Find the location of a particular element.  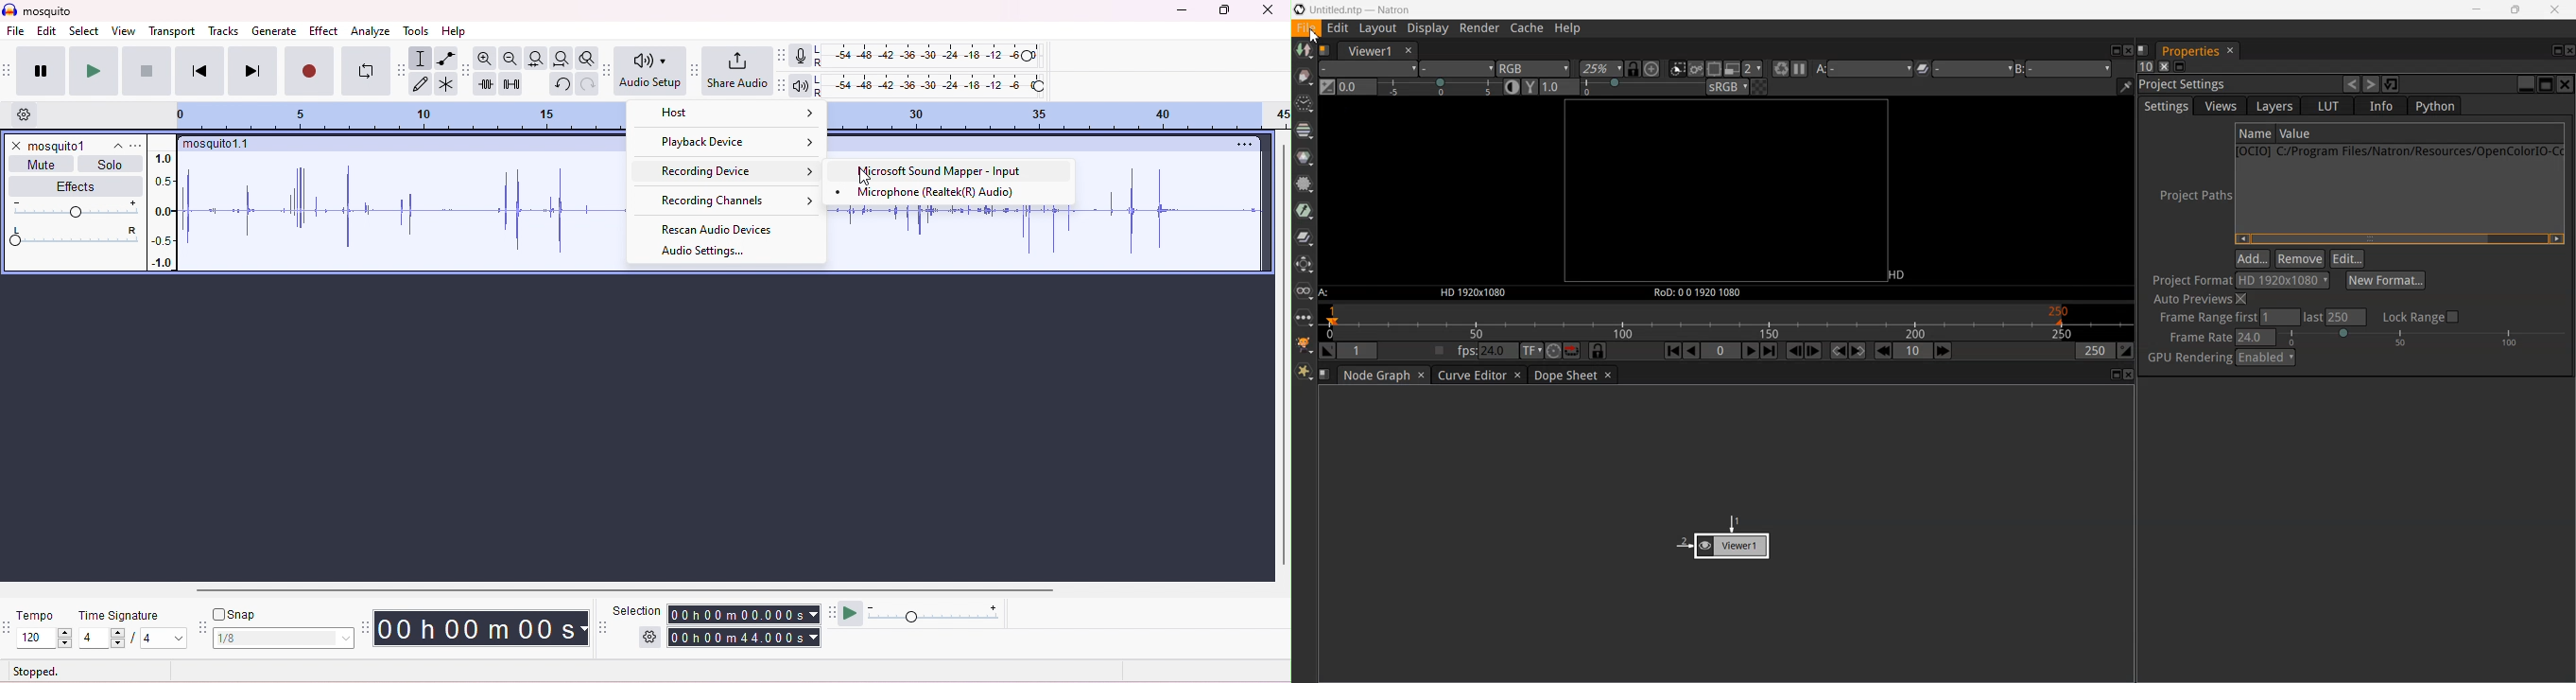

Limits the portion is located at coordinates (1714, 68).